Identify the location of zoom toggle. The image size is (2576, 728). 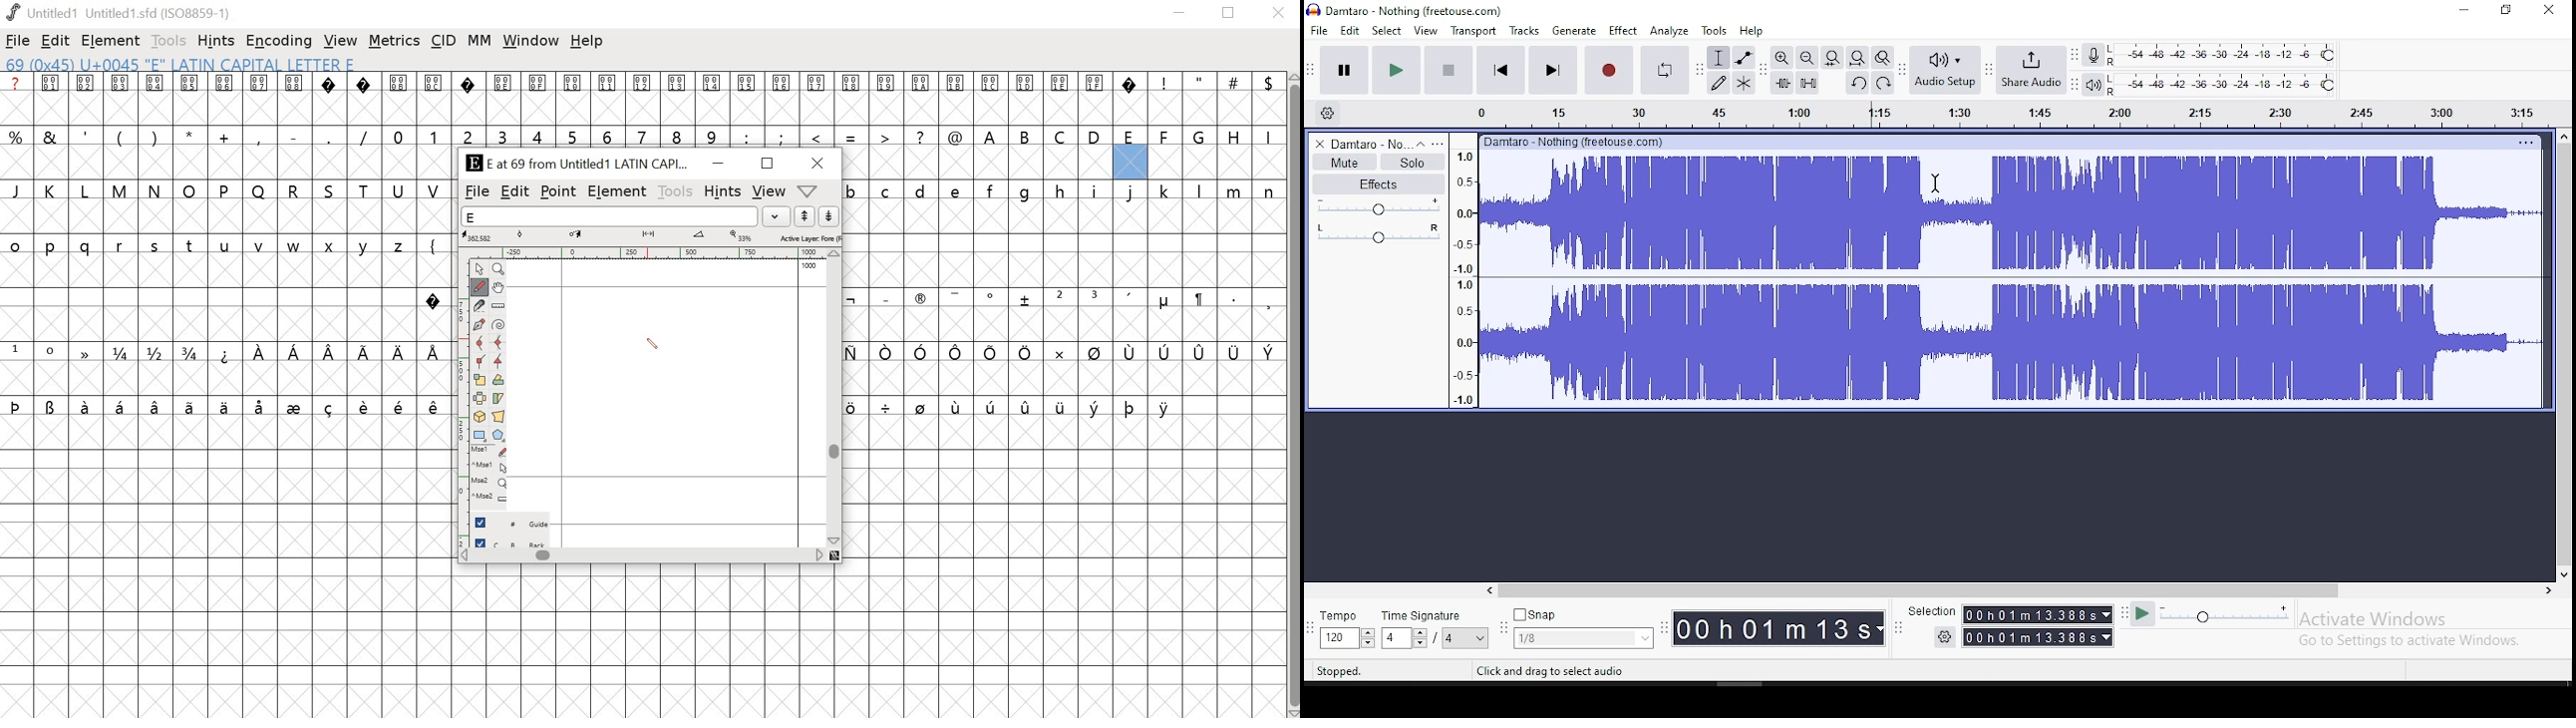
(1883, 58).